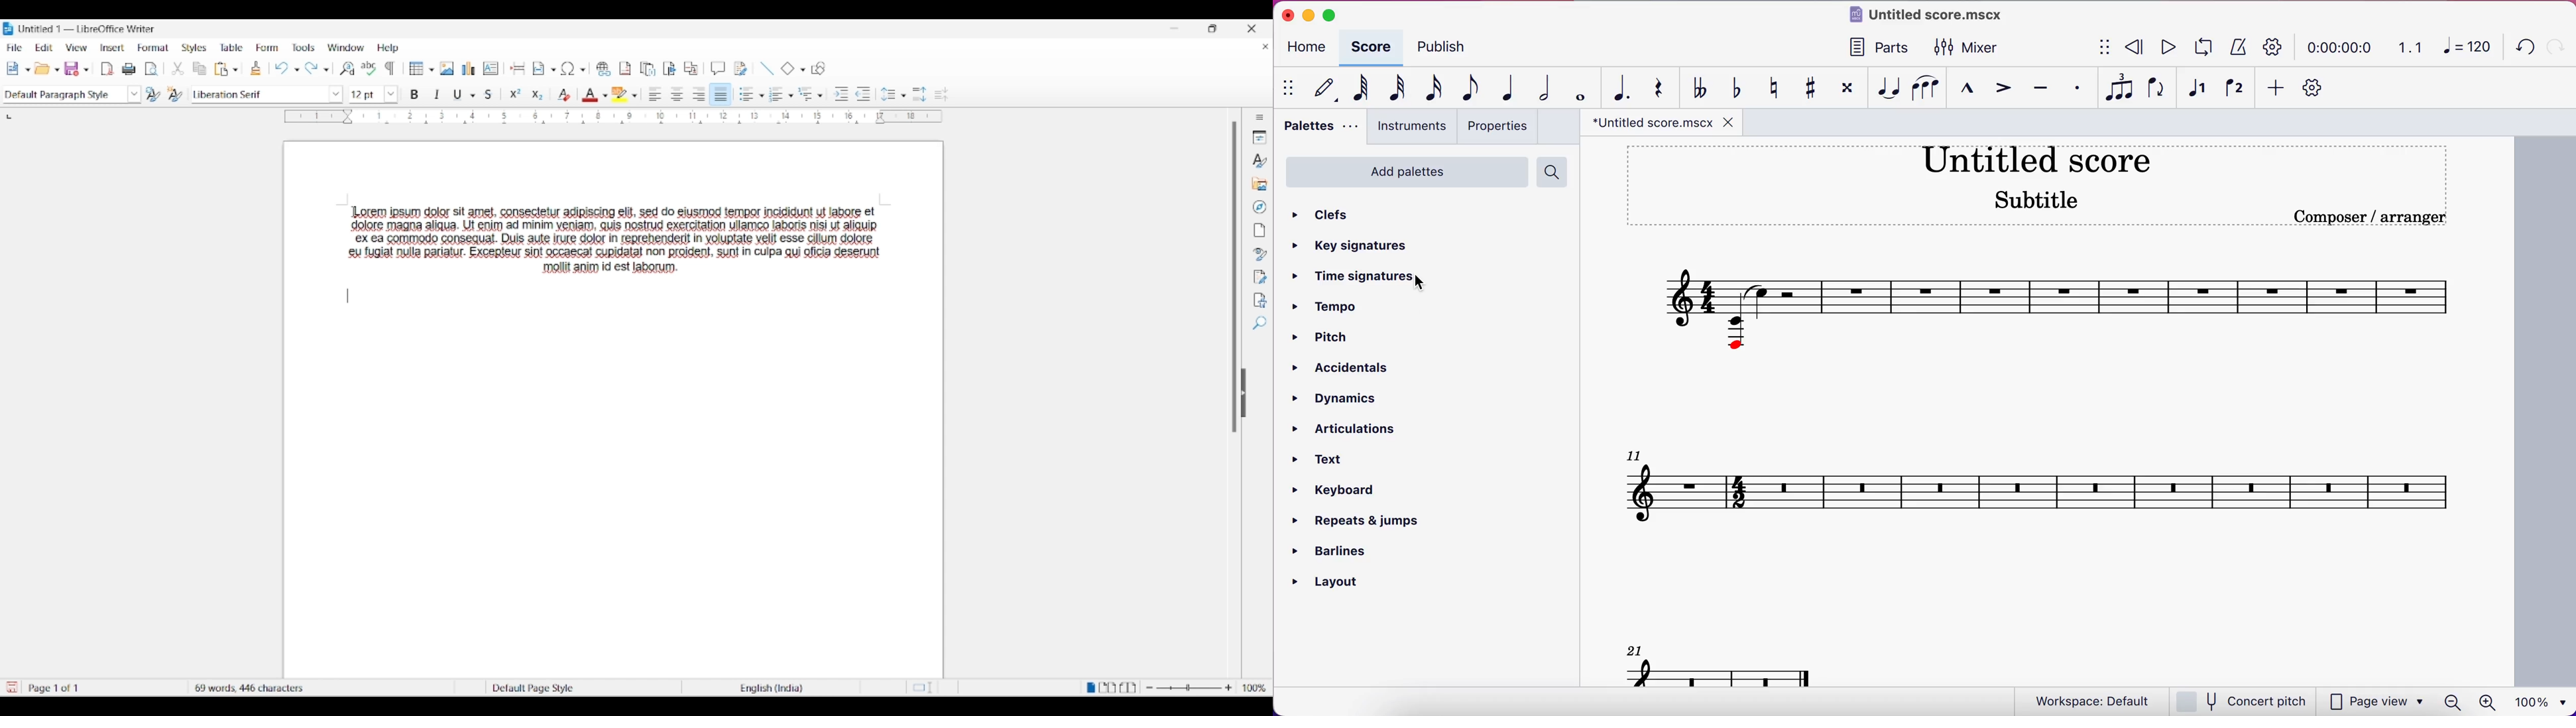 The height and width of the screenshot is (728, 2576). Describe the element at coordinates (1653, 87) in the screenshot. I see `rest` at that location.